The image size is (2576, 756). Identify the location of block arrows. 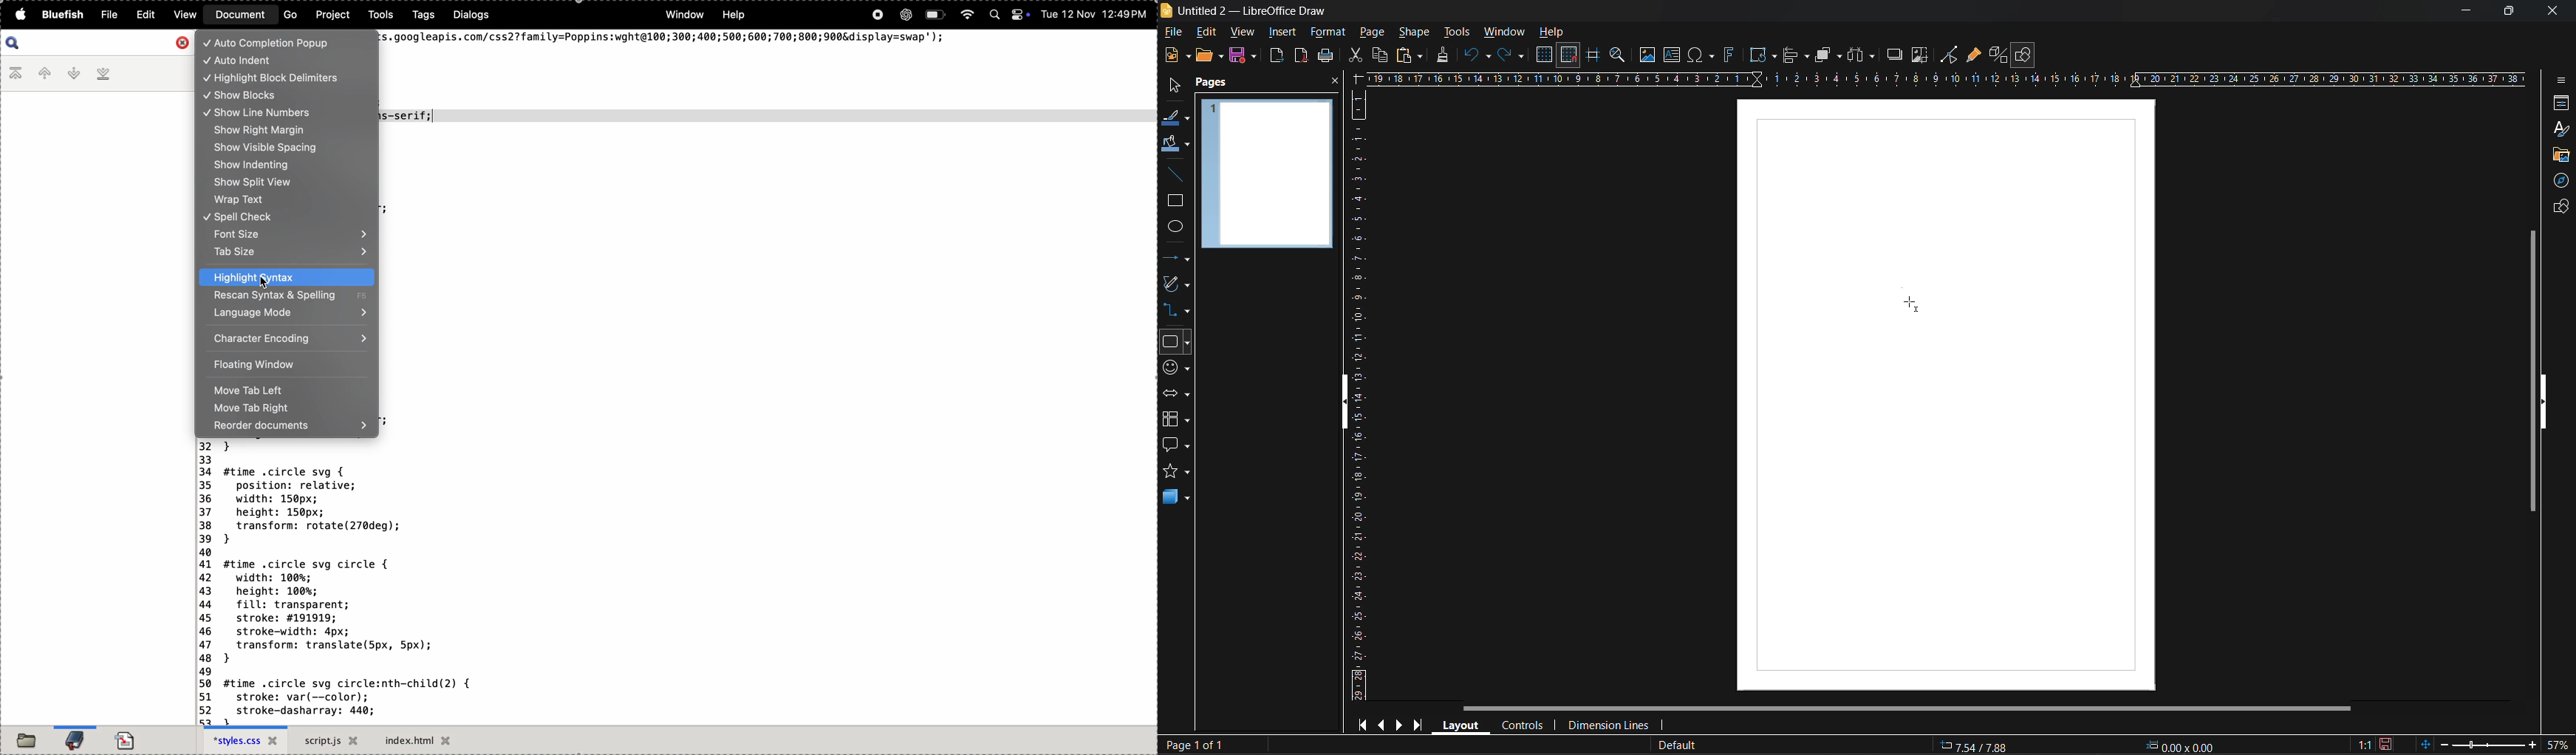
(1175, 394).